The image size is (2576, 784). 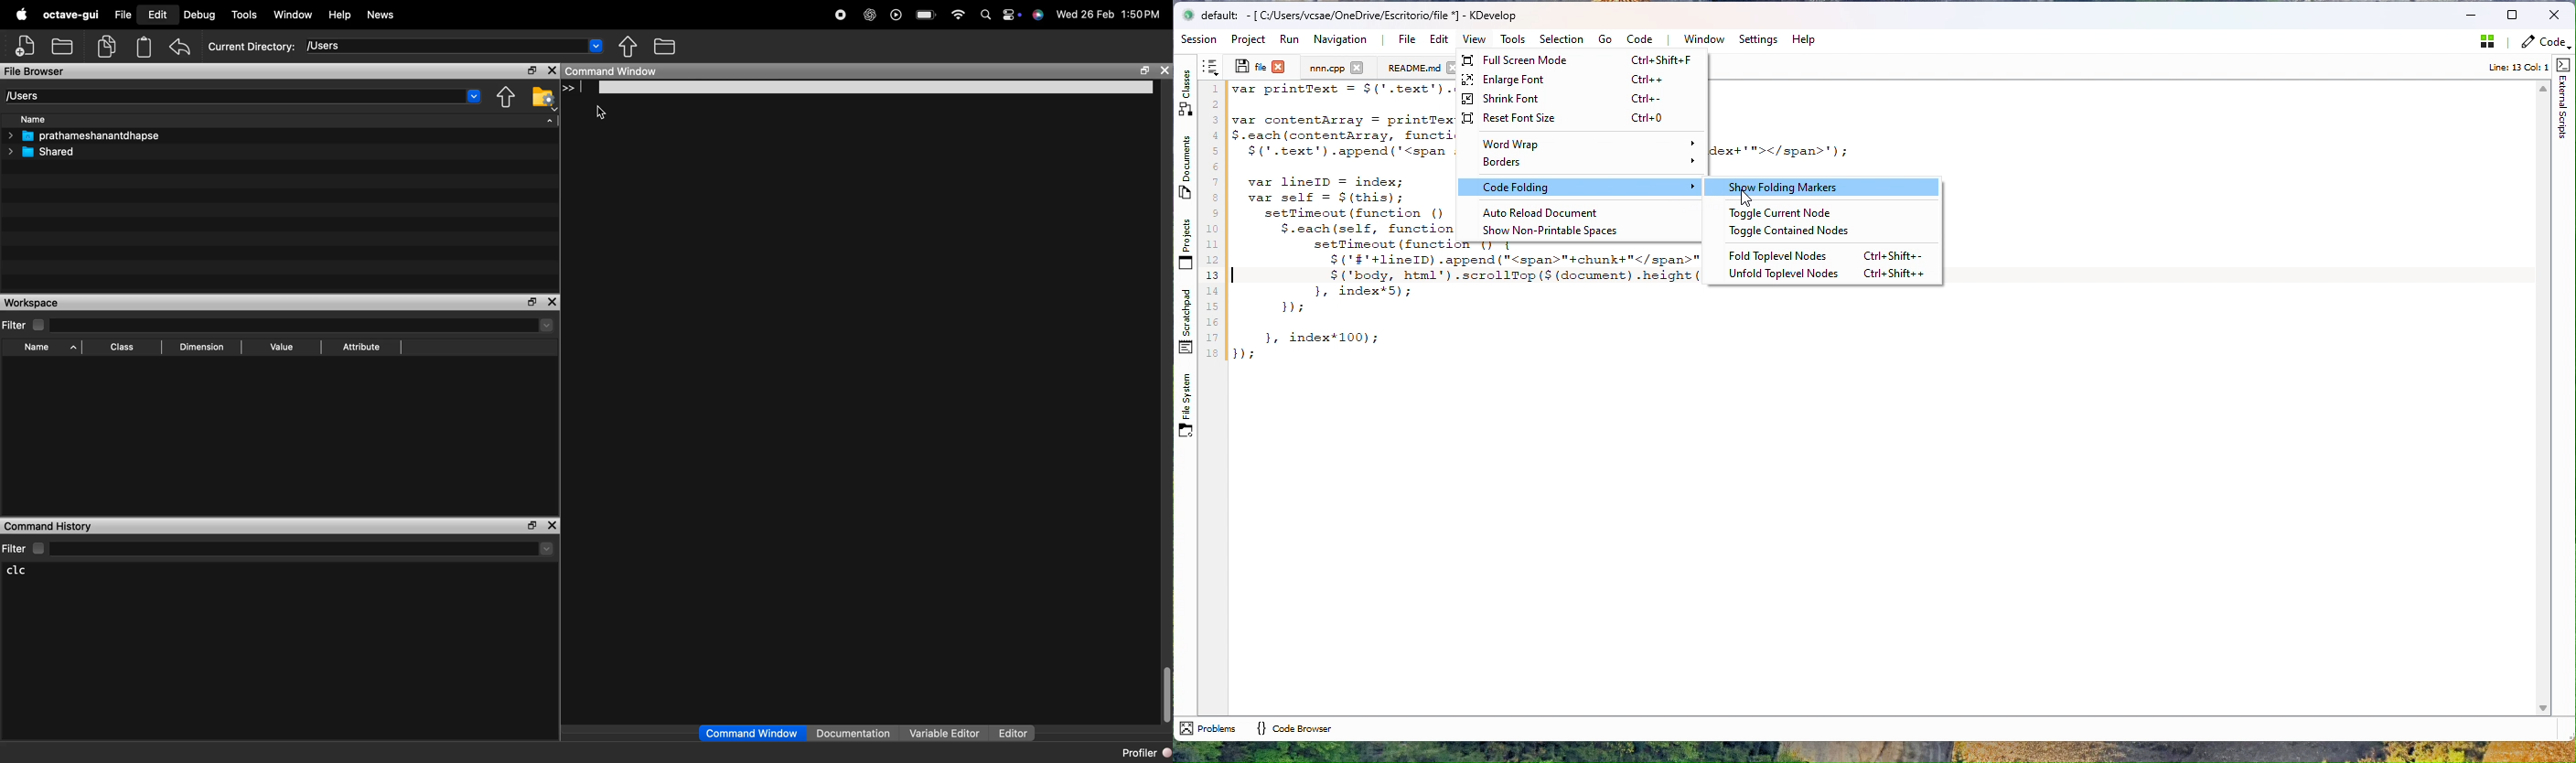 What do you see at coordinates (43, 152) in the screenshot?
I see `Shared` at bounding box center [43, 152].